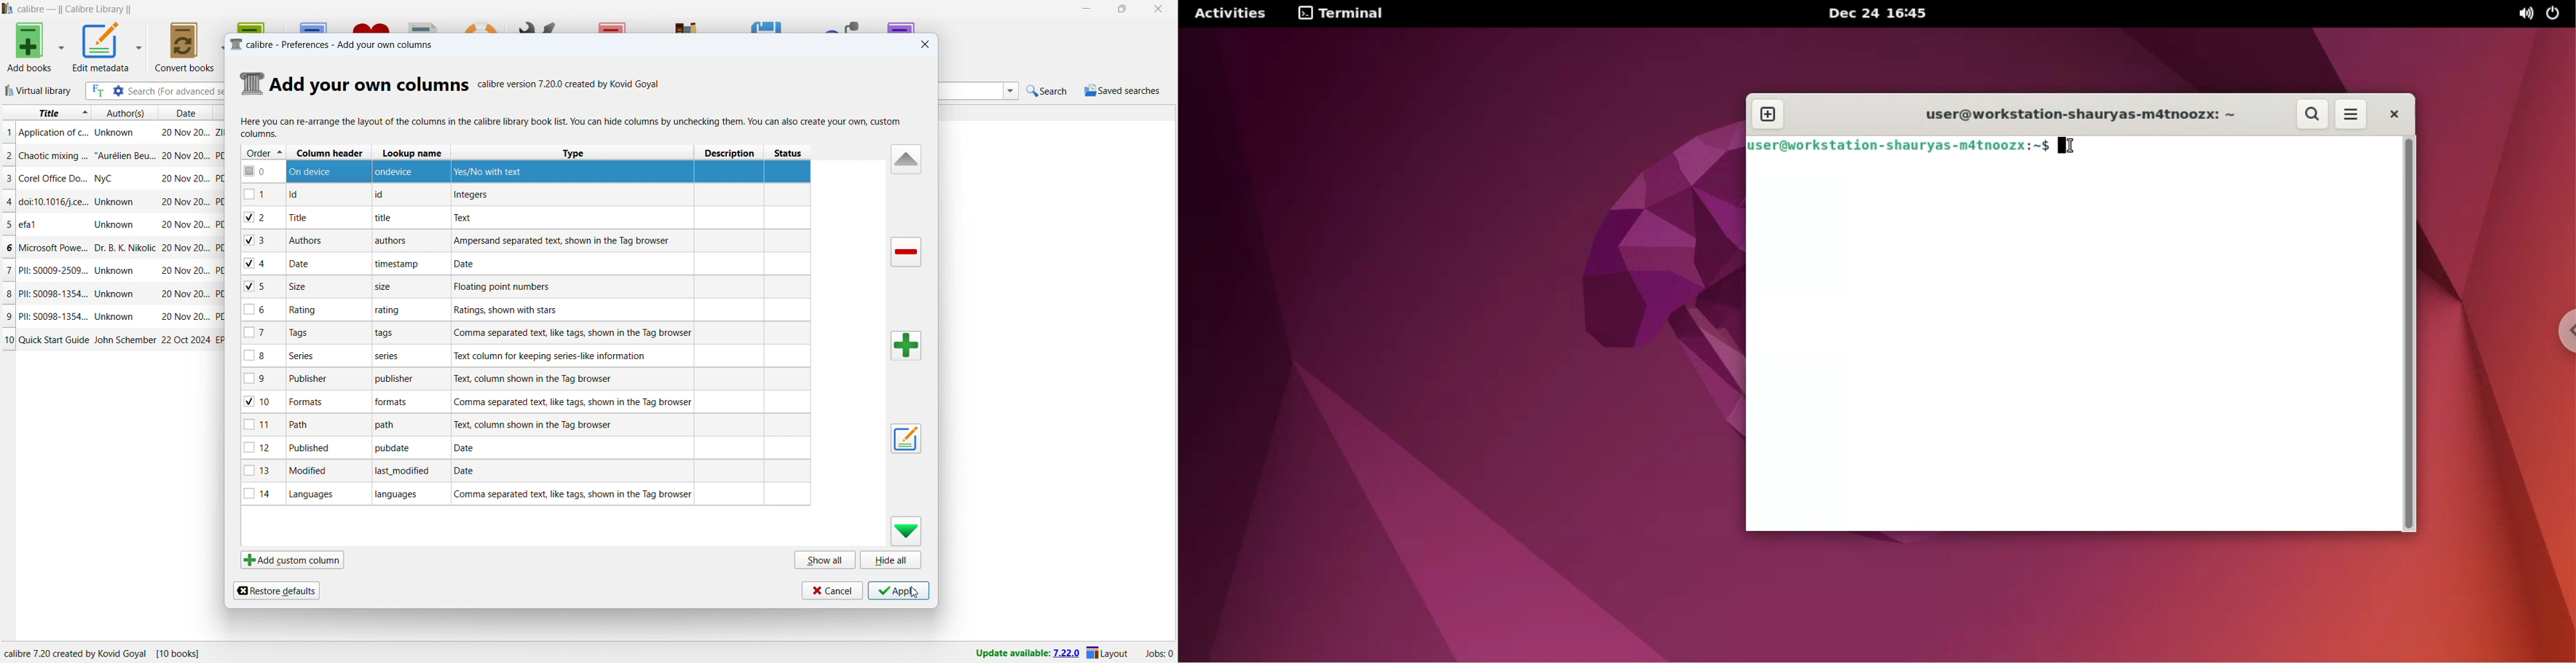  Describe the element at coordinates (7, 133) in the screenshot. I see `1` at that location.